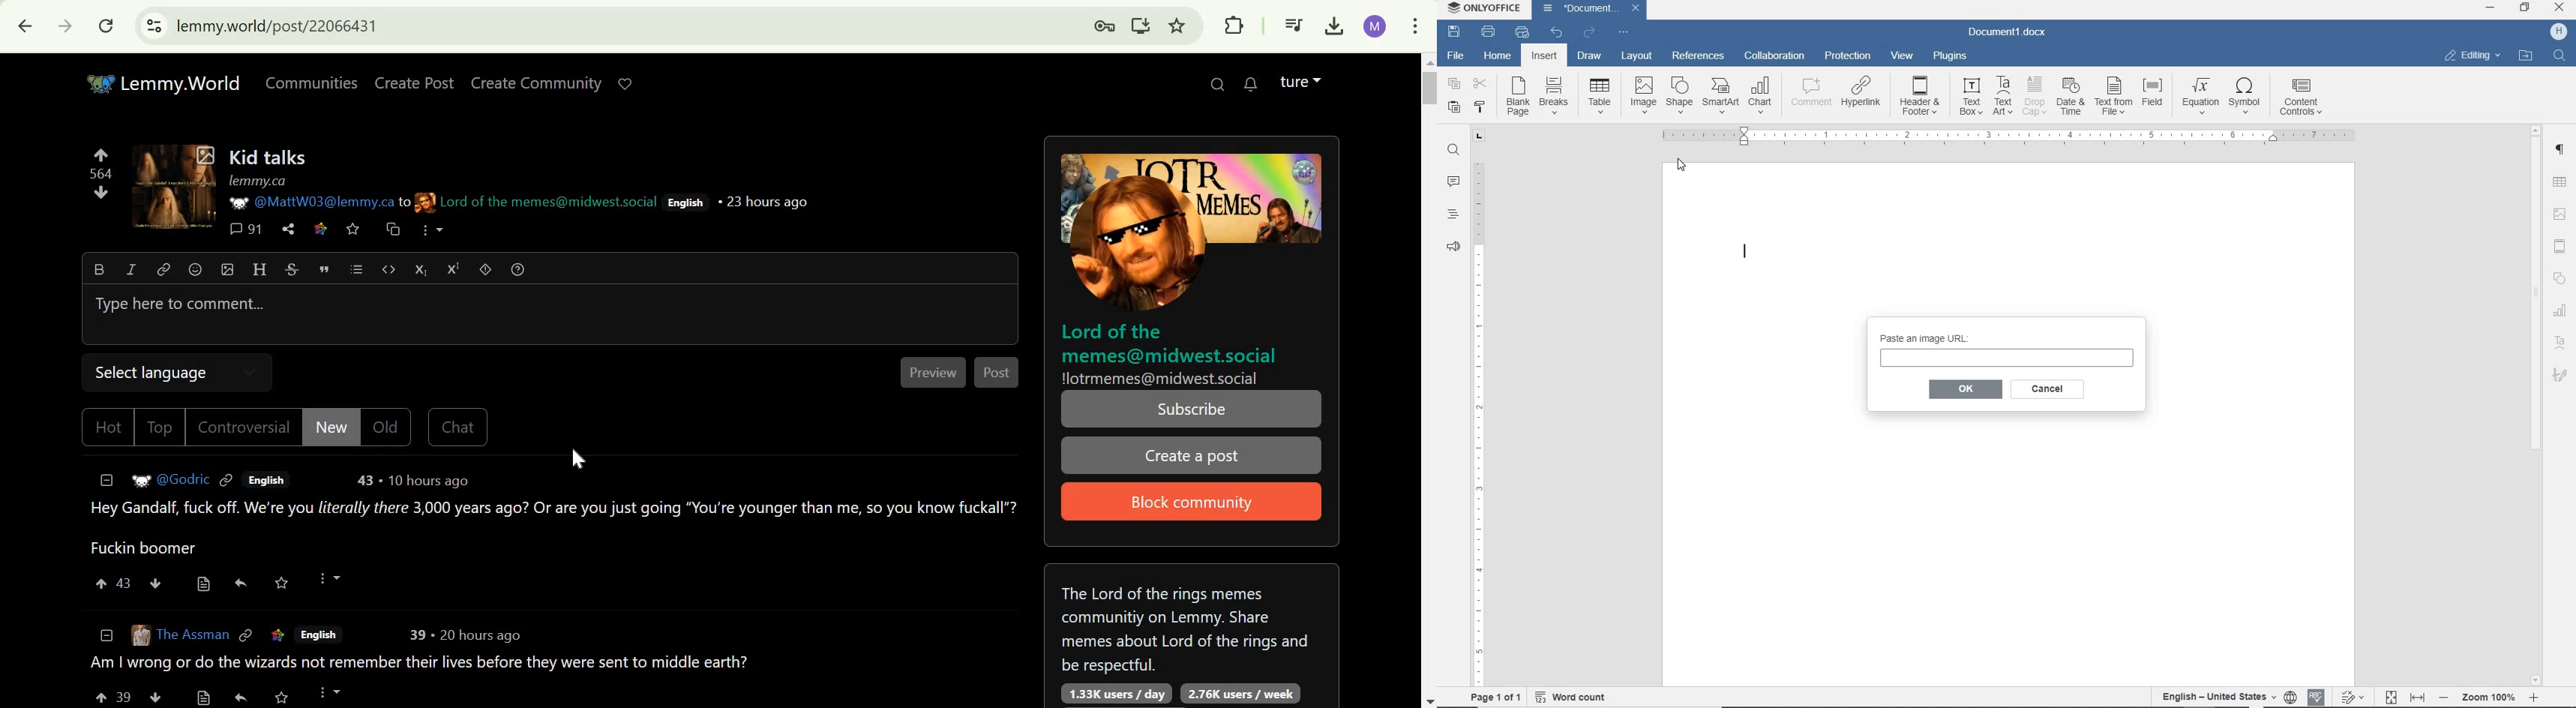 This screenshot has width=2576, height=728. What do you see at coordinates (1848, 58) in the screenshot?
I see `protection` at bounding box center [1848, 58].